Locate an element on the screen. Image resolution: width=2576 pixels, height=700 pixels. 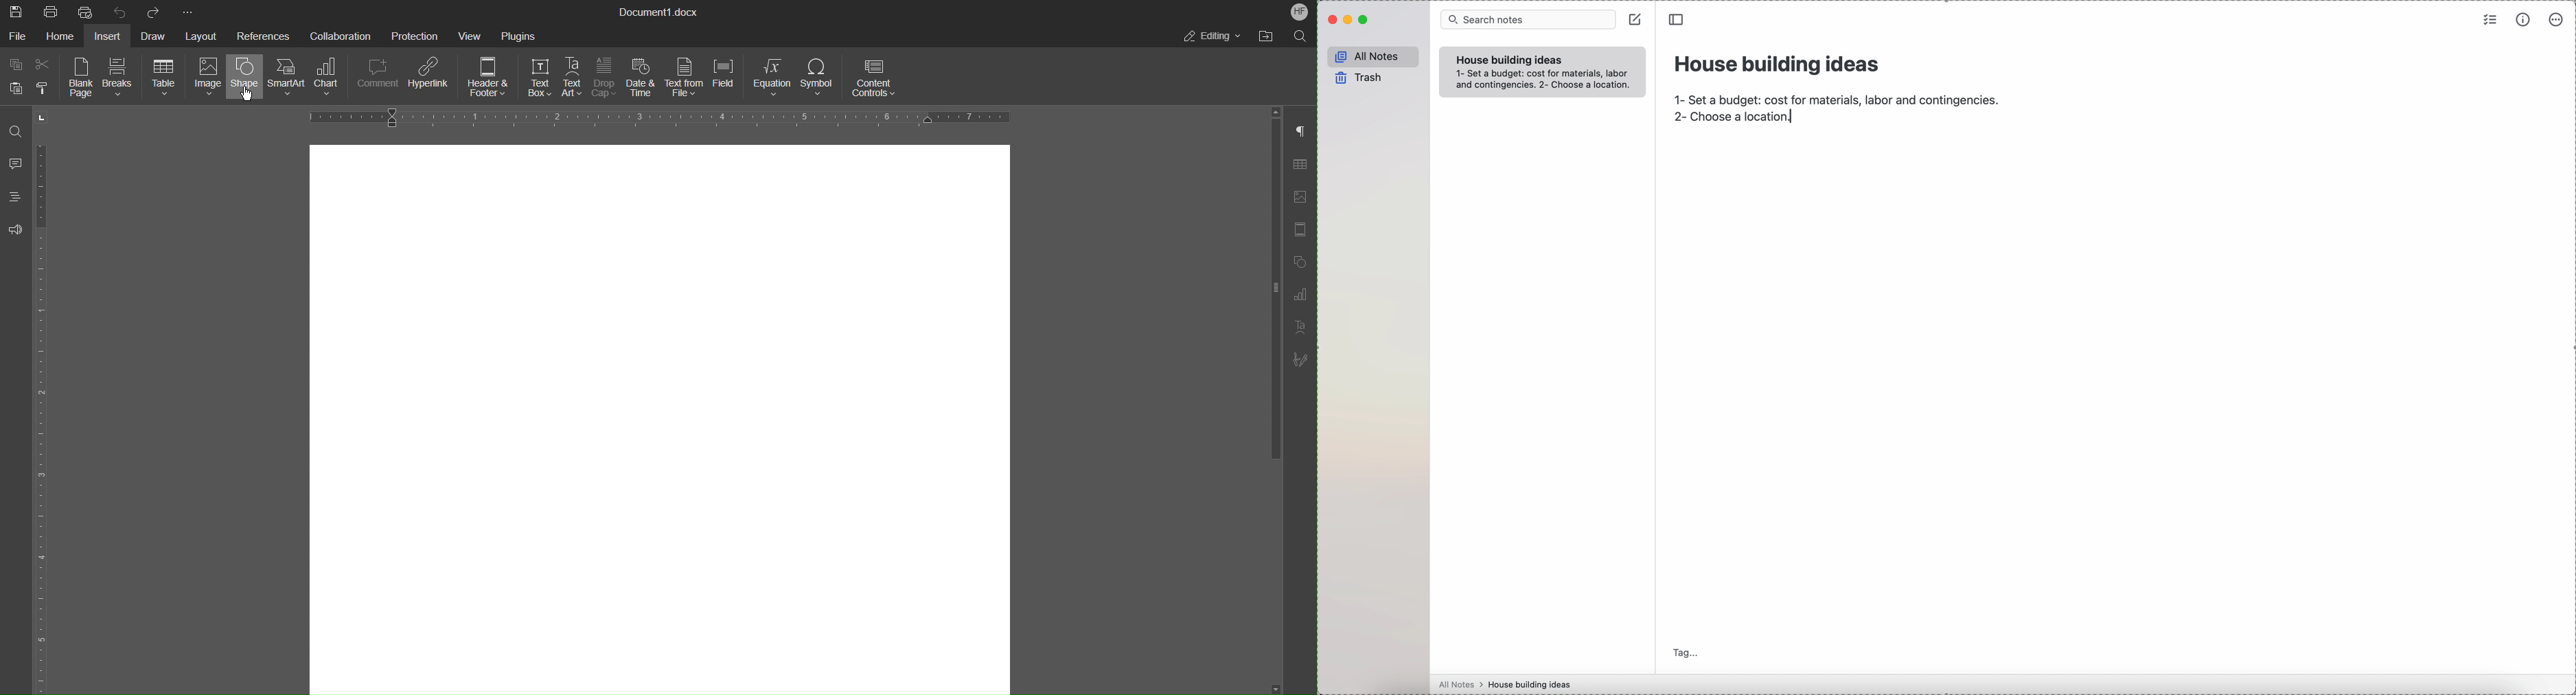
search bar is located at coordinates (1527, 20).